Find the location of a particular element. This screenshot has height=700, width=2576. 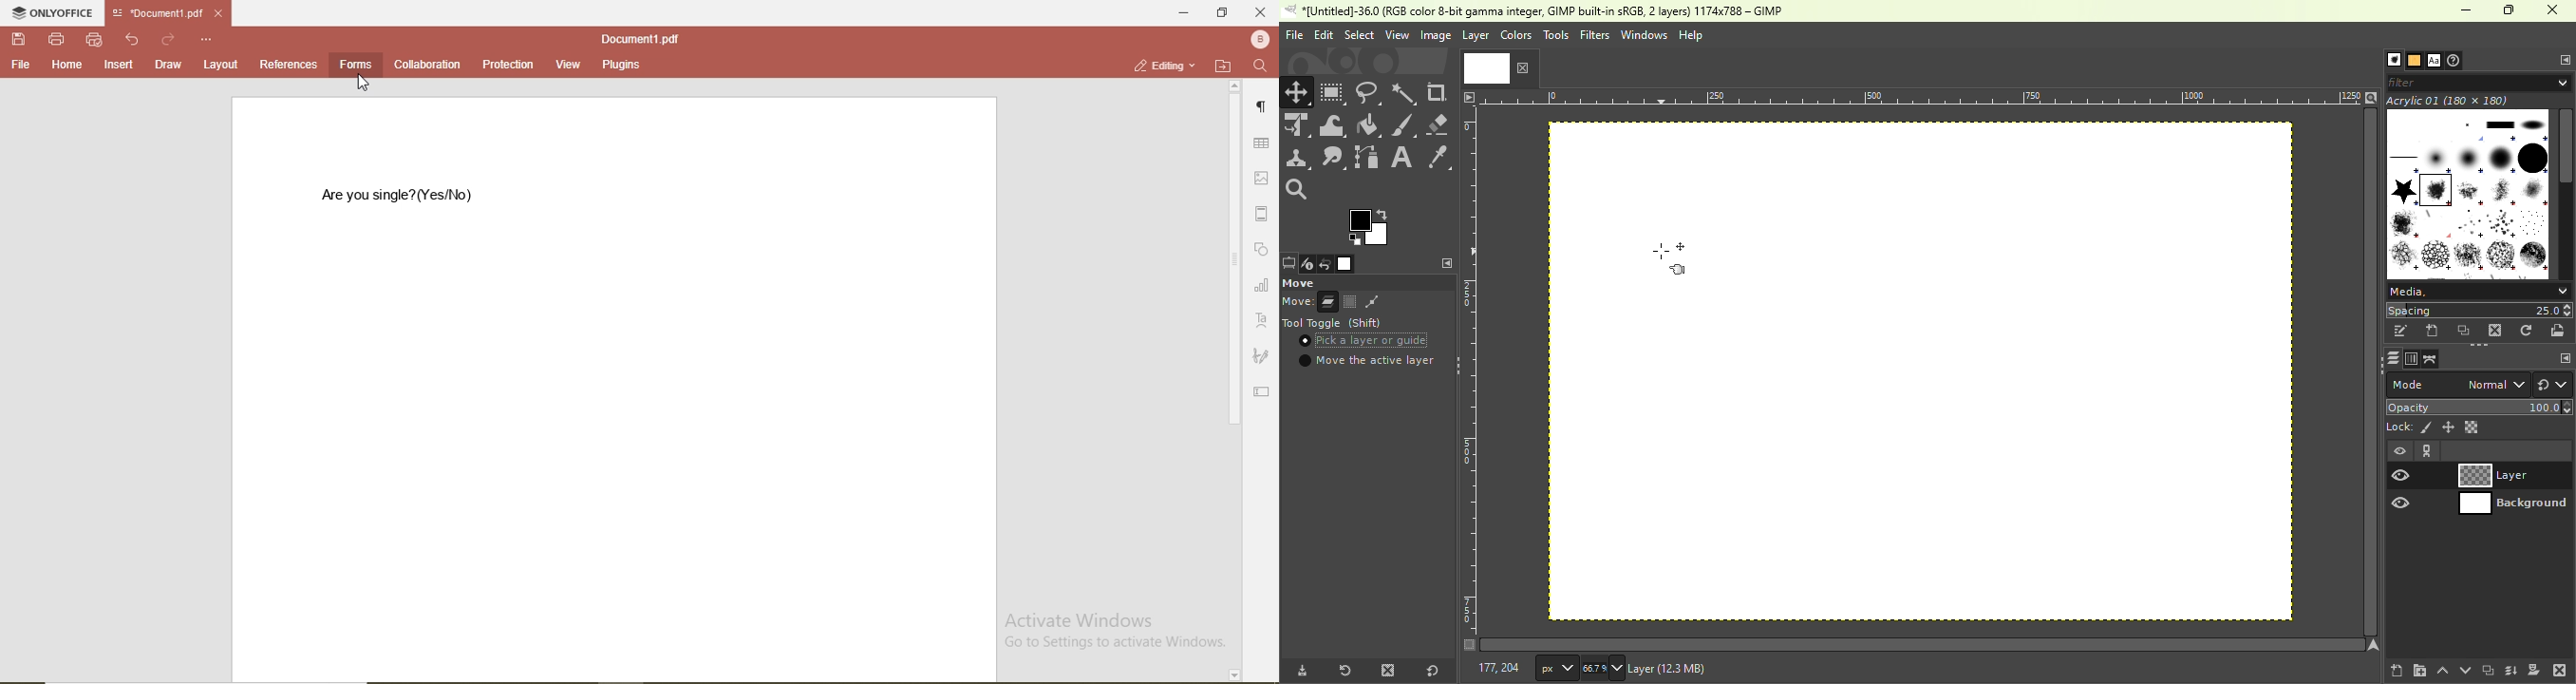

Background setting is located at coordinates (2480, 475).